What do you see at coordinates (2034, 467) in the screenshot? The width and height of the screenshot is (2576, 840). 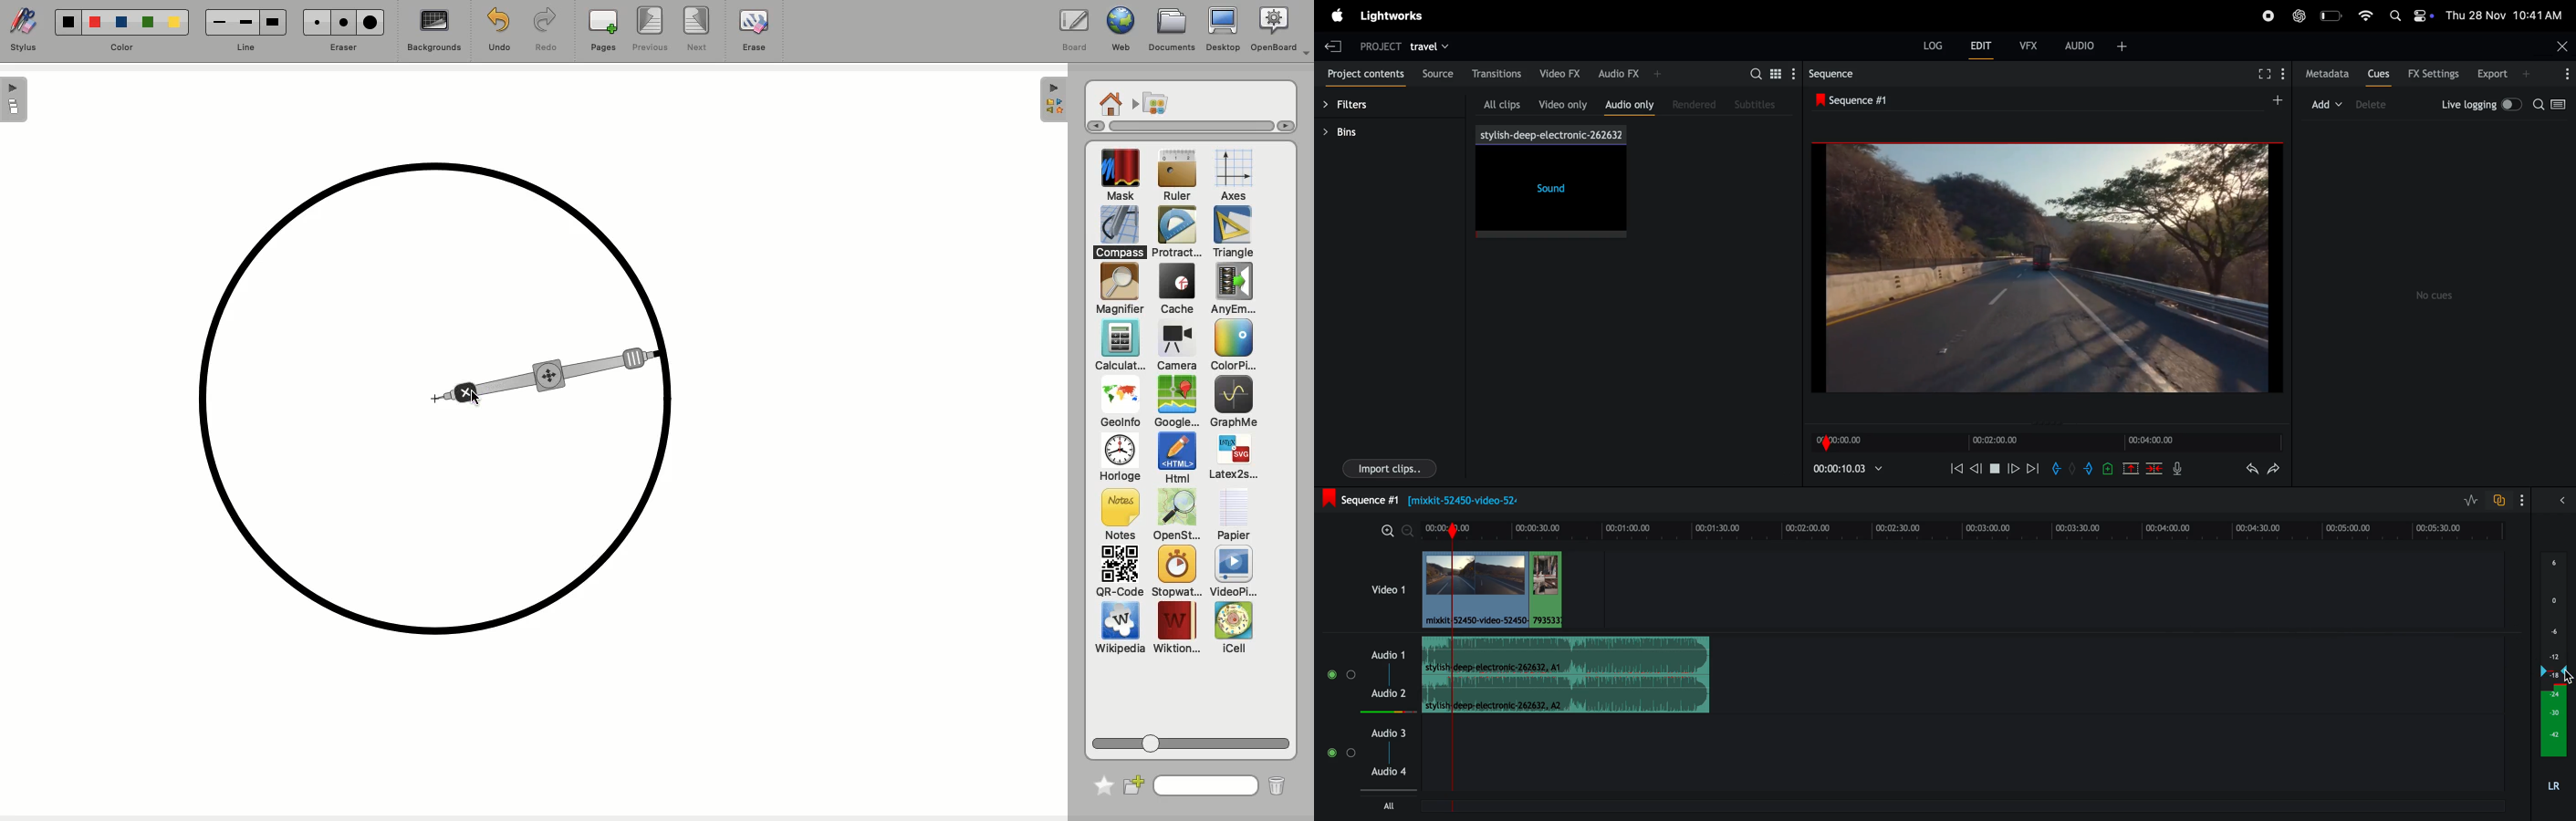 I see `move forward` at bounding box center [2034, 467].